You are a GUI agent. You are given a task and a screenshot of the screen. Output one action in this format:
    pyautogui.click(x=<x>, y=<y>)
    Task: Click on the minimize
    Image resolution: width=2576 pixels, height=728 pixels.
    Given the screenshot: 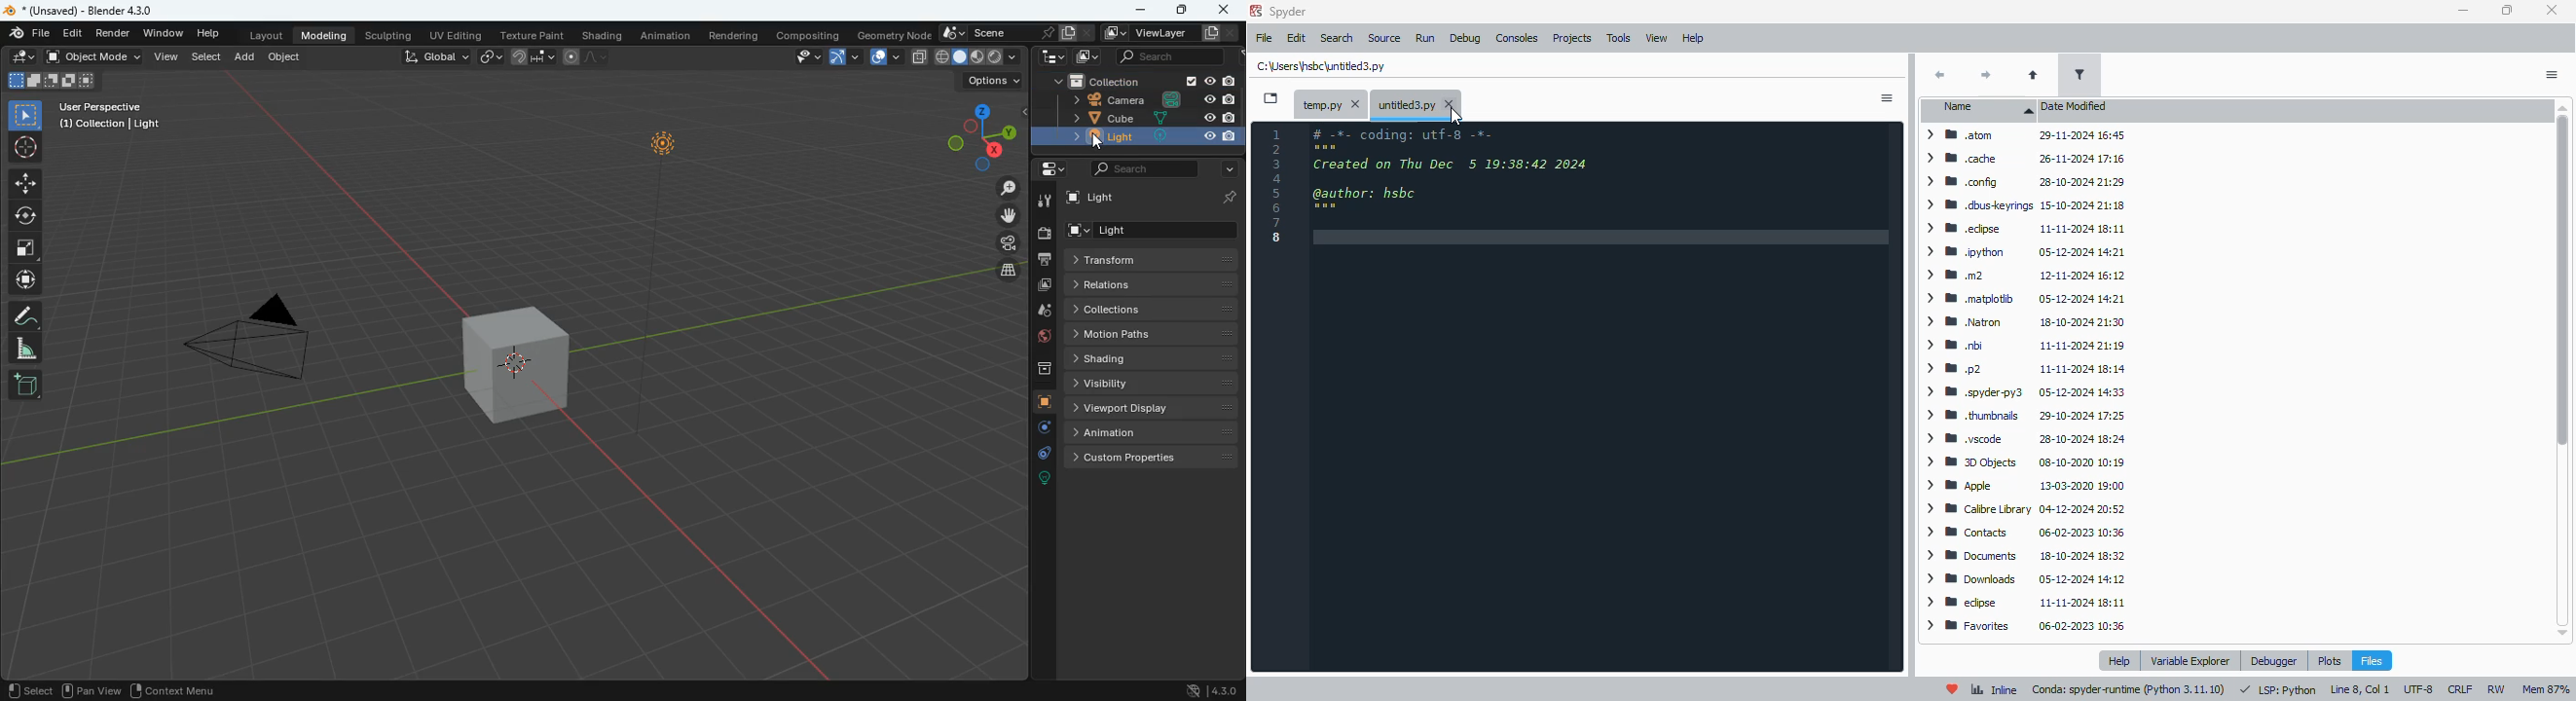 What is the action you would take?
    pyautogui.click(x=1143, y=11)
    